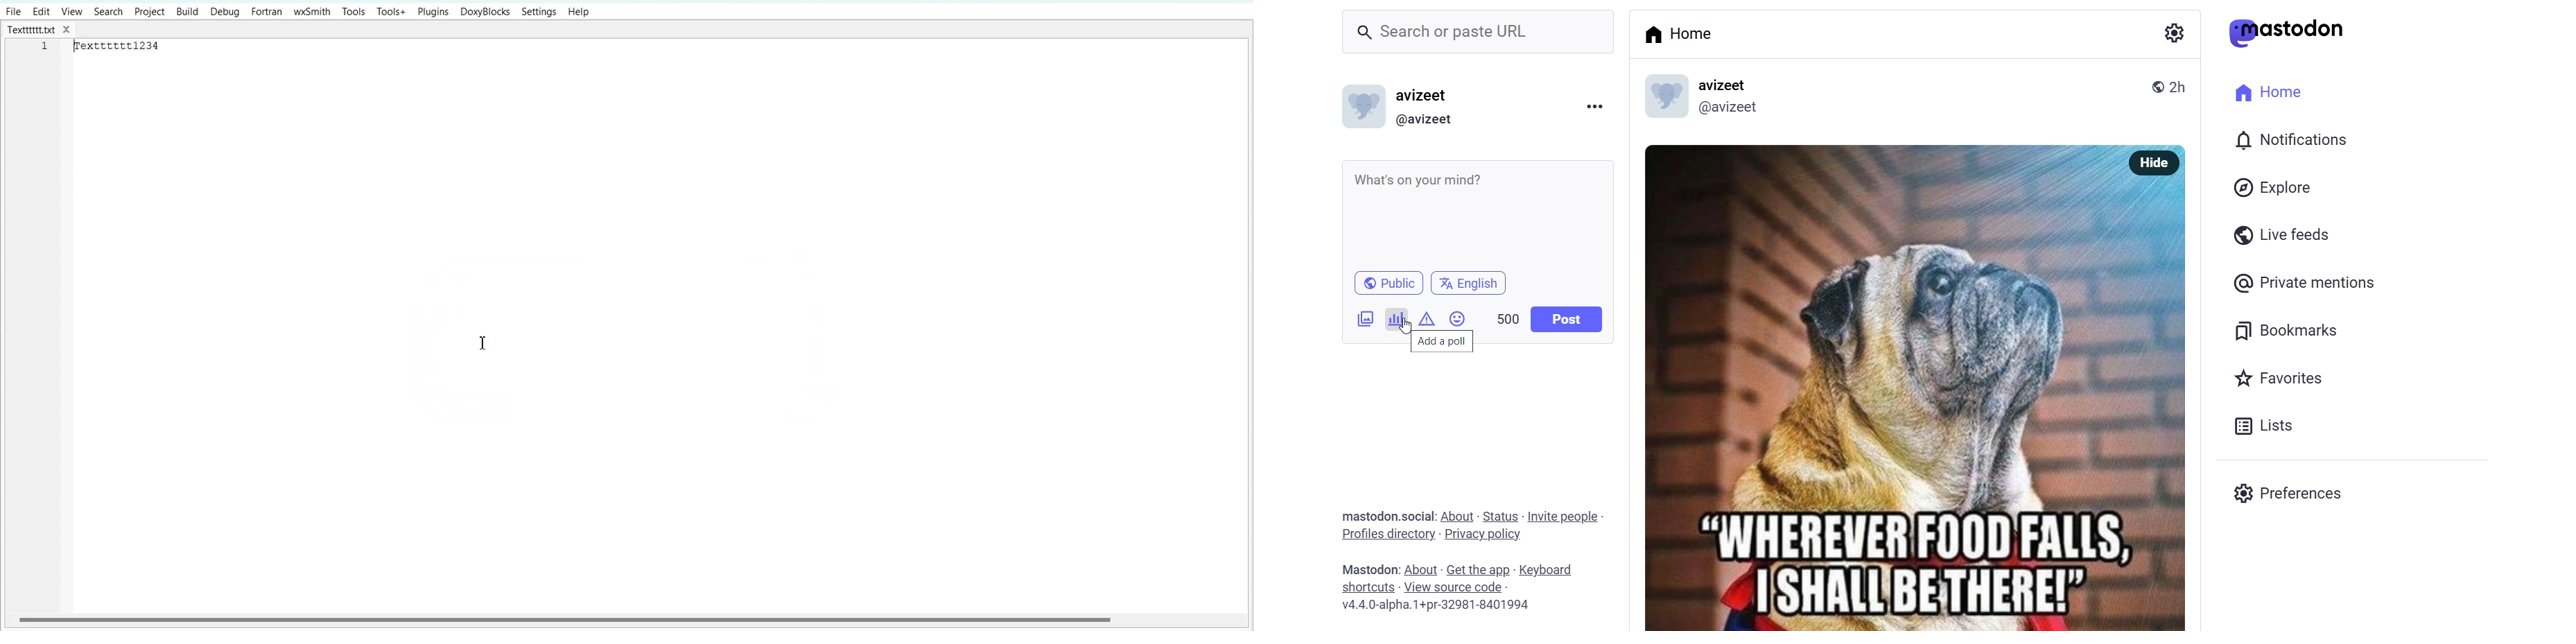 The height and width of the screenshot is (644, 2576). I want to click on content warning, so click(1426, 320).